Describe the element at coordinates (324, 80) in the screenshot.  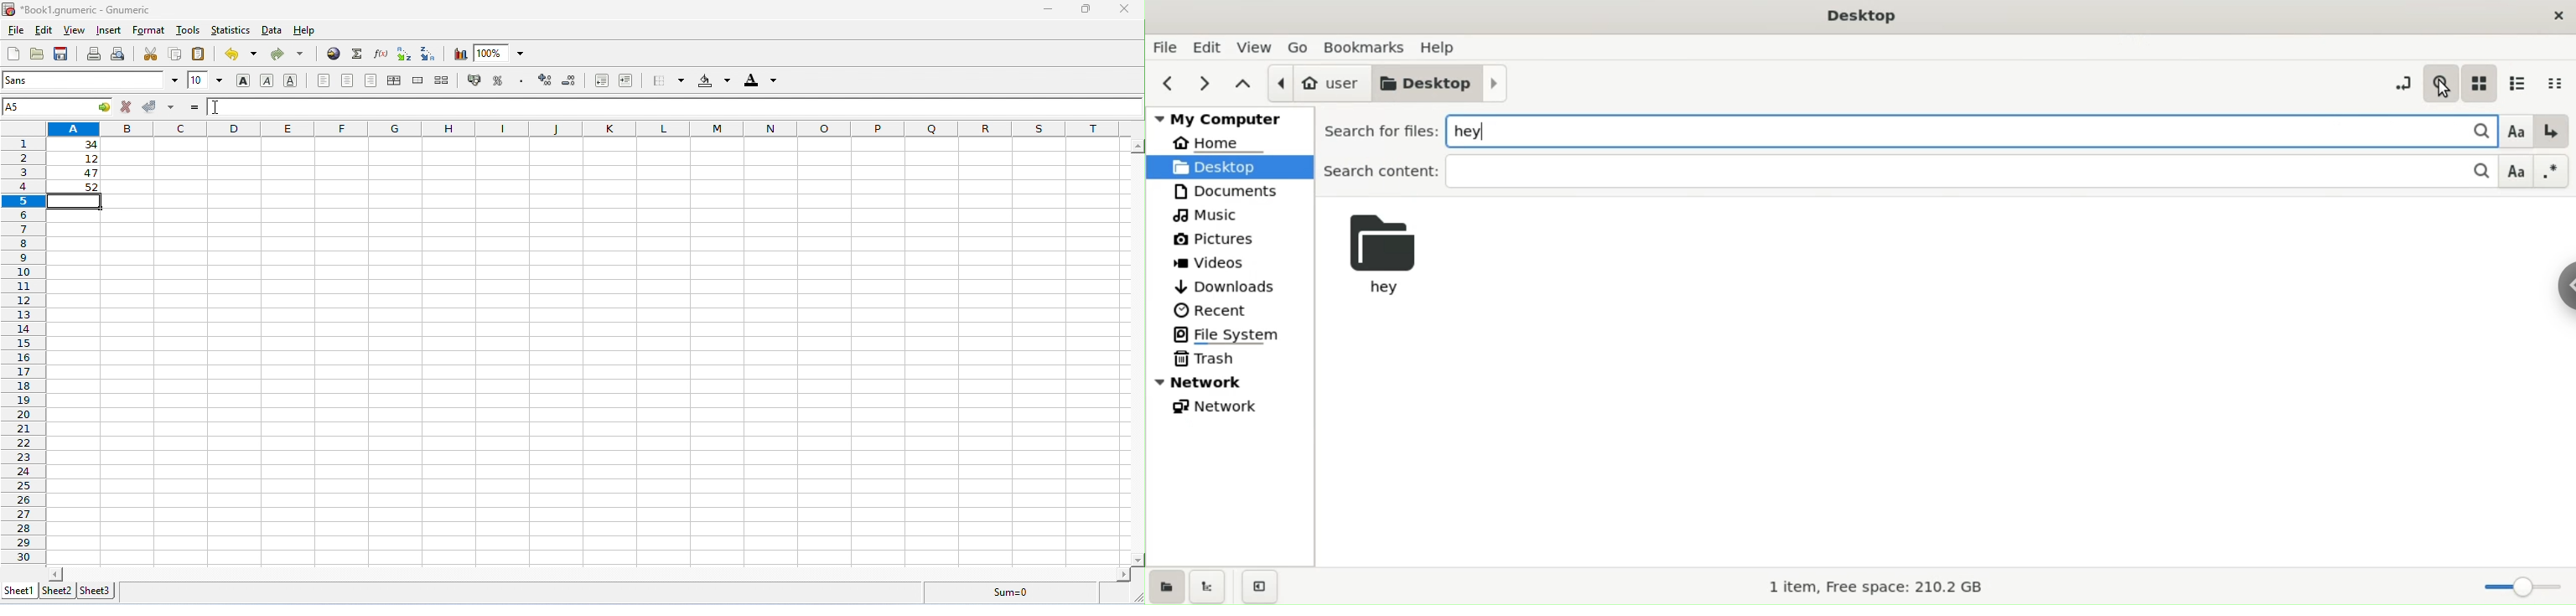
I see `align left` at that location.